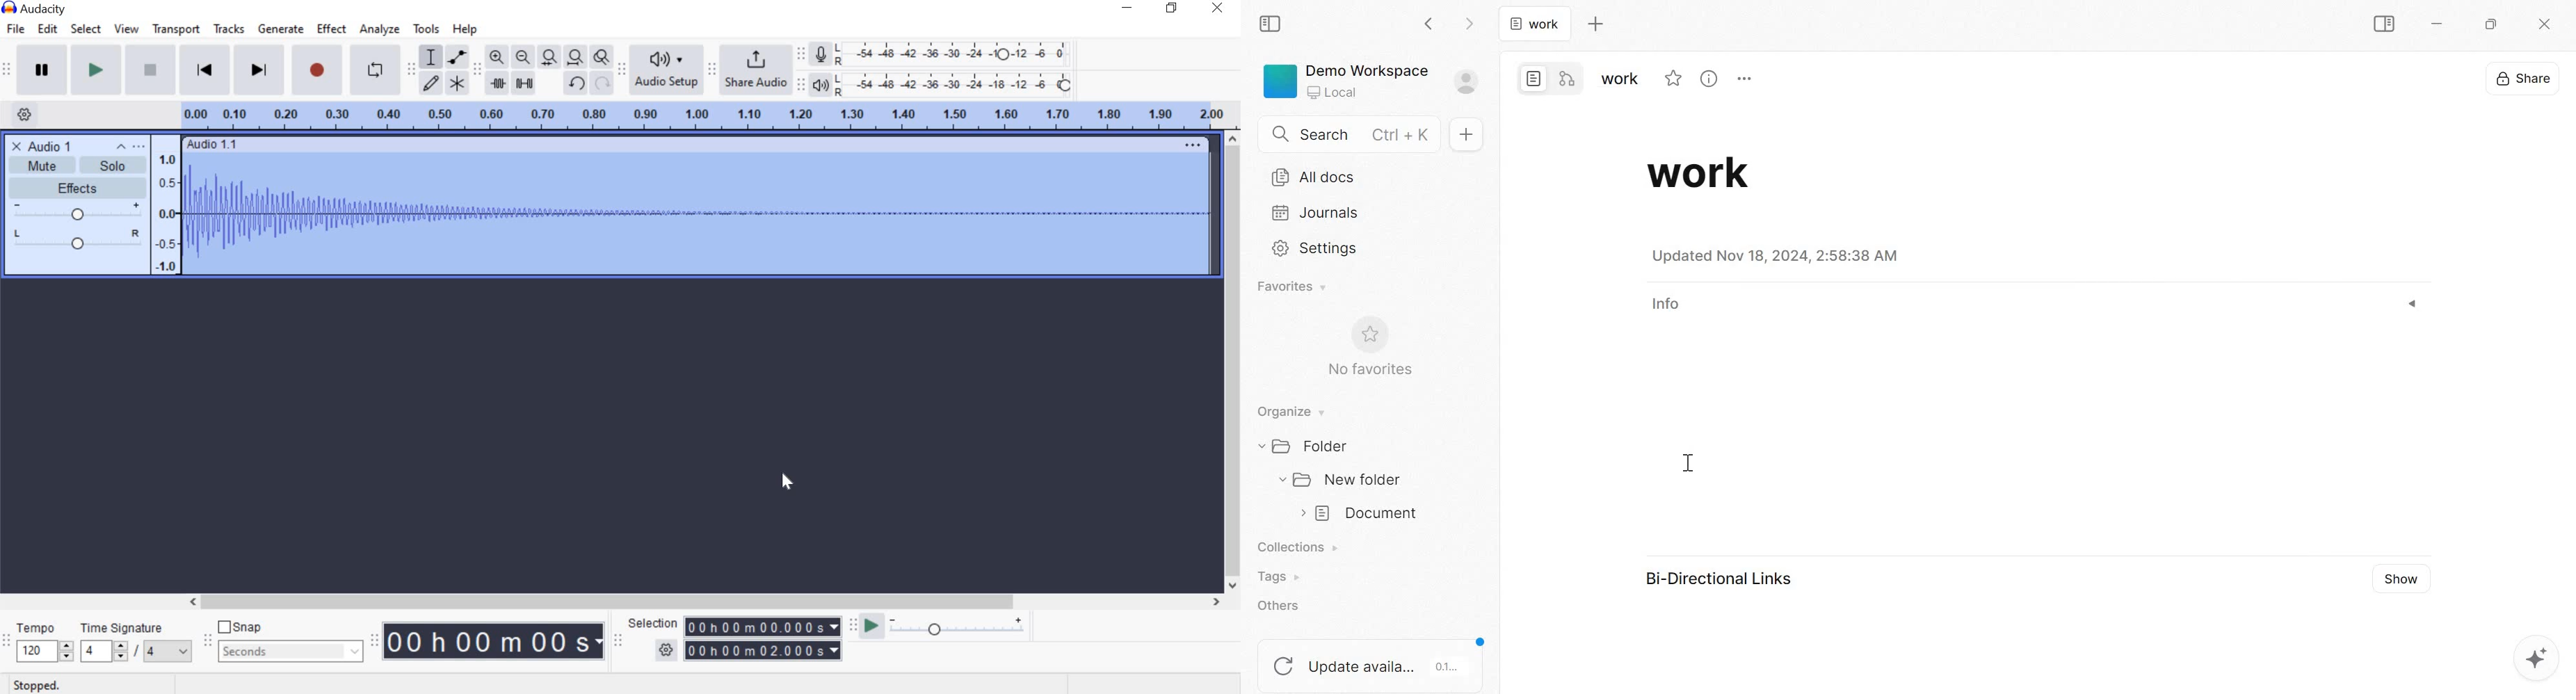  Describe the element at coordinates (240, 626) in the screenshot. I see `snap` at that location.